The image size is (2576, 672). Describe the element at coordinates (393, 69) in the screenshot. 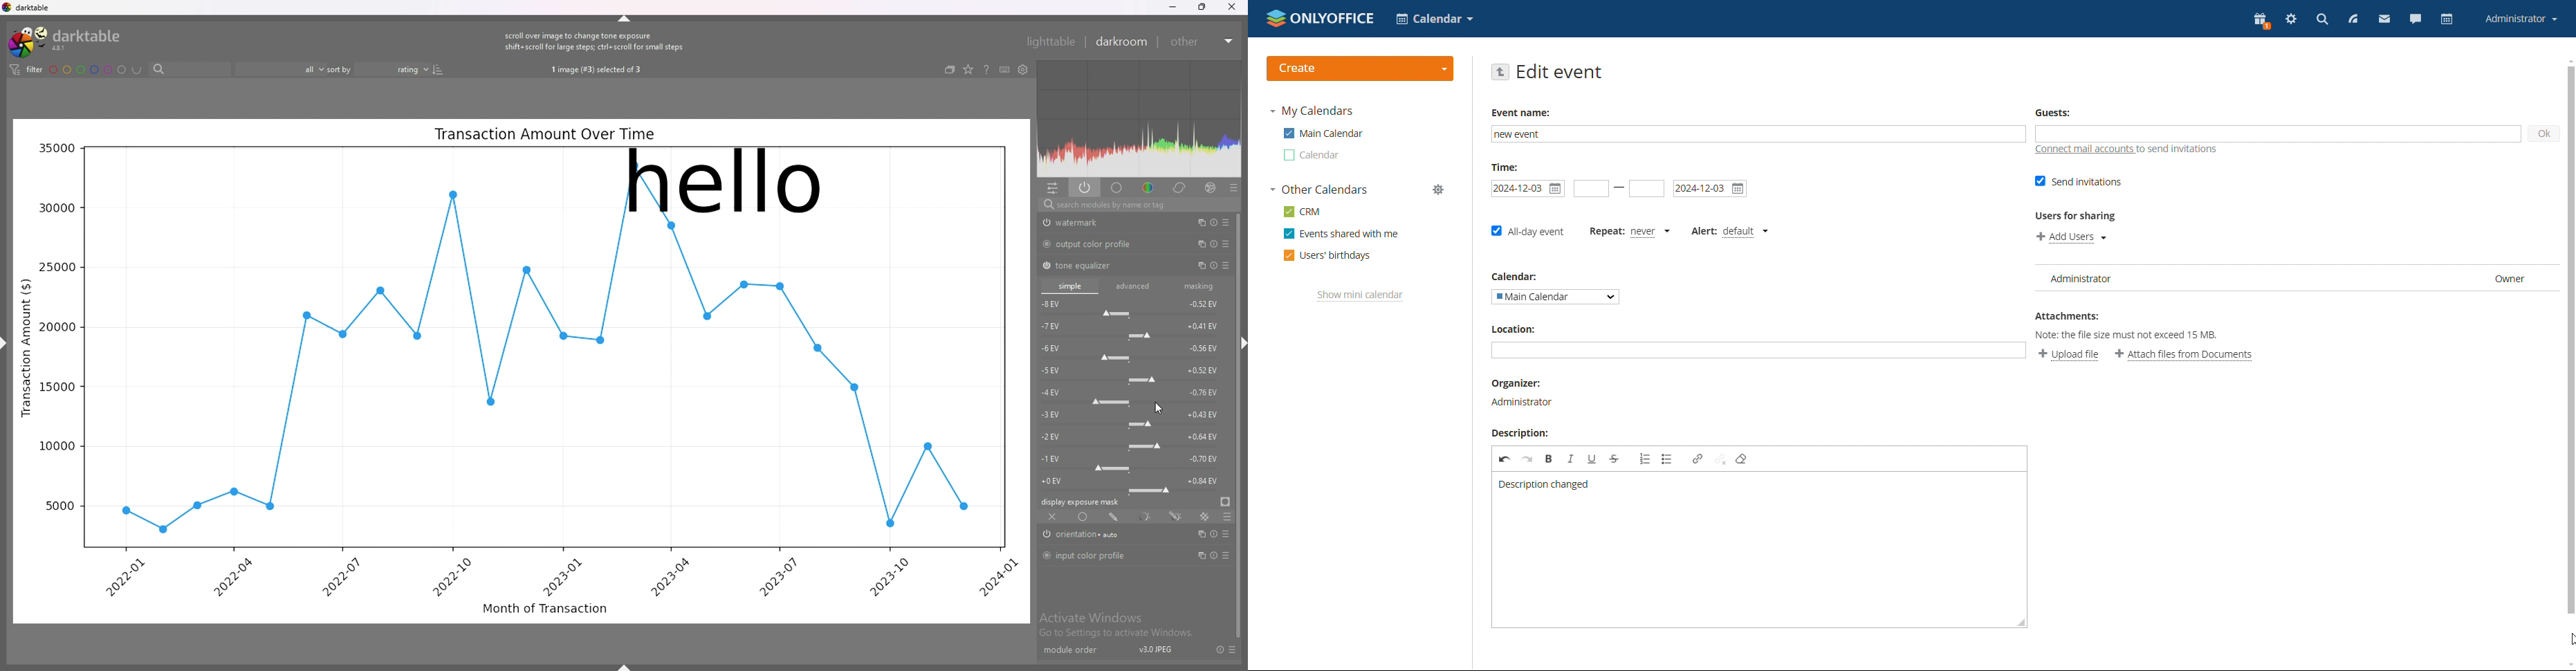

I see `sort order` at that location.